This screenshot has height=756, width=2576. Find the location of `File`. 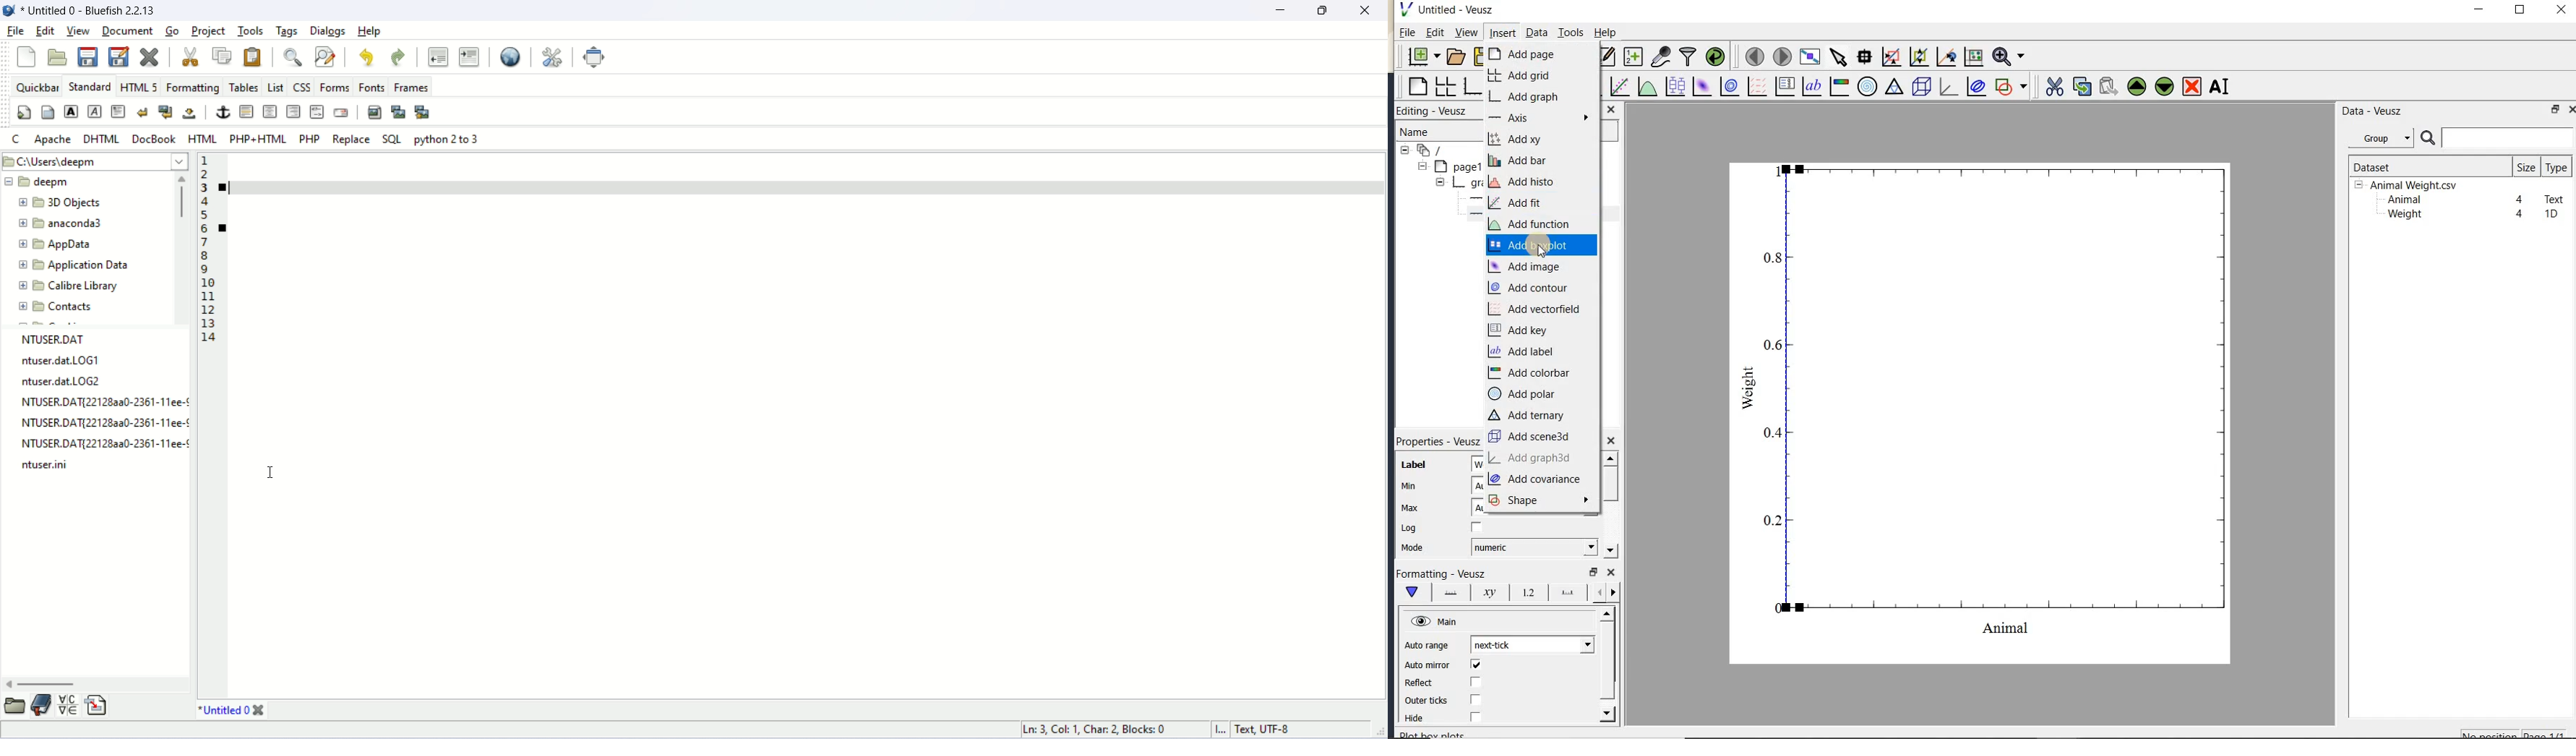

File is located at coordinates (1408, 33).